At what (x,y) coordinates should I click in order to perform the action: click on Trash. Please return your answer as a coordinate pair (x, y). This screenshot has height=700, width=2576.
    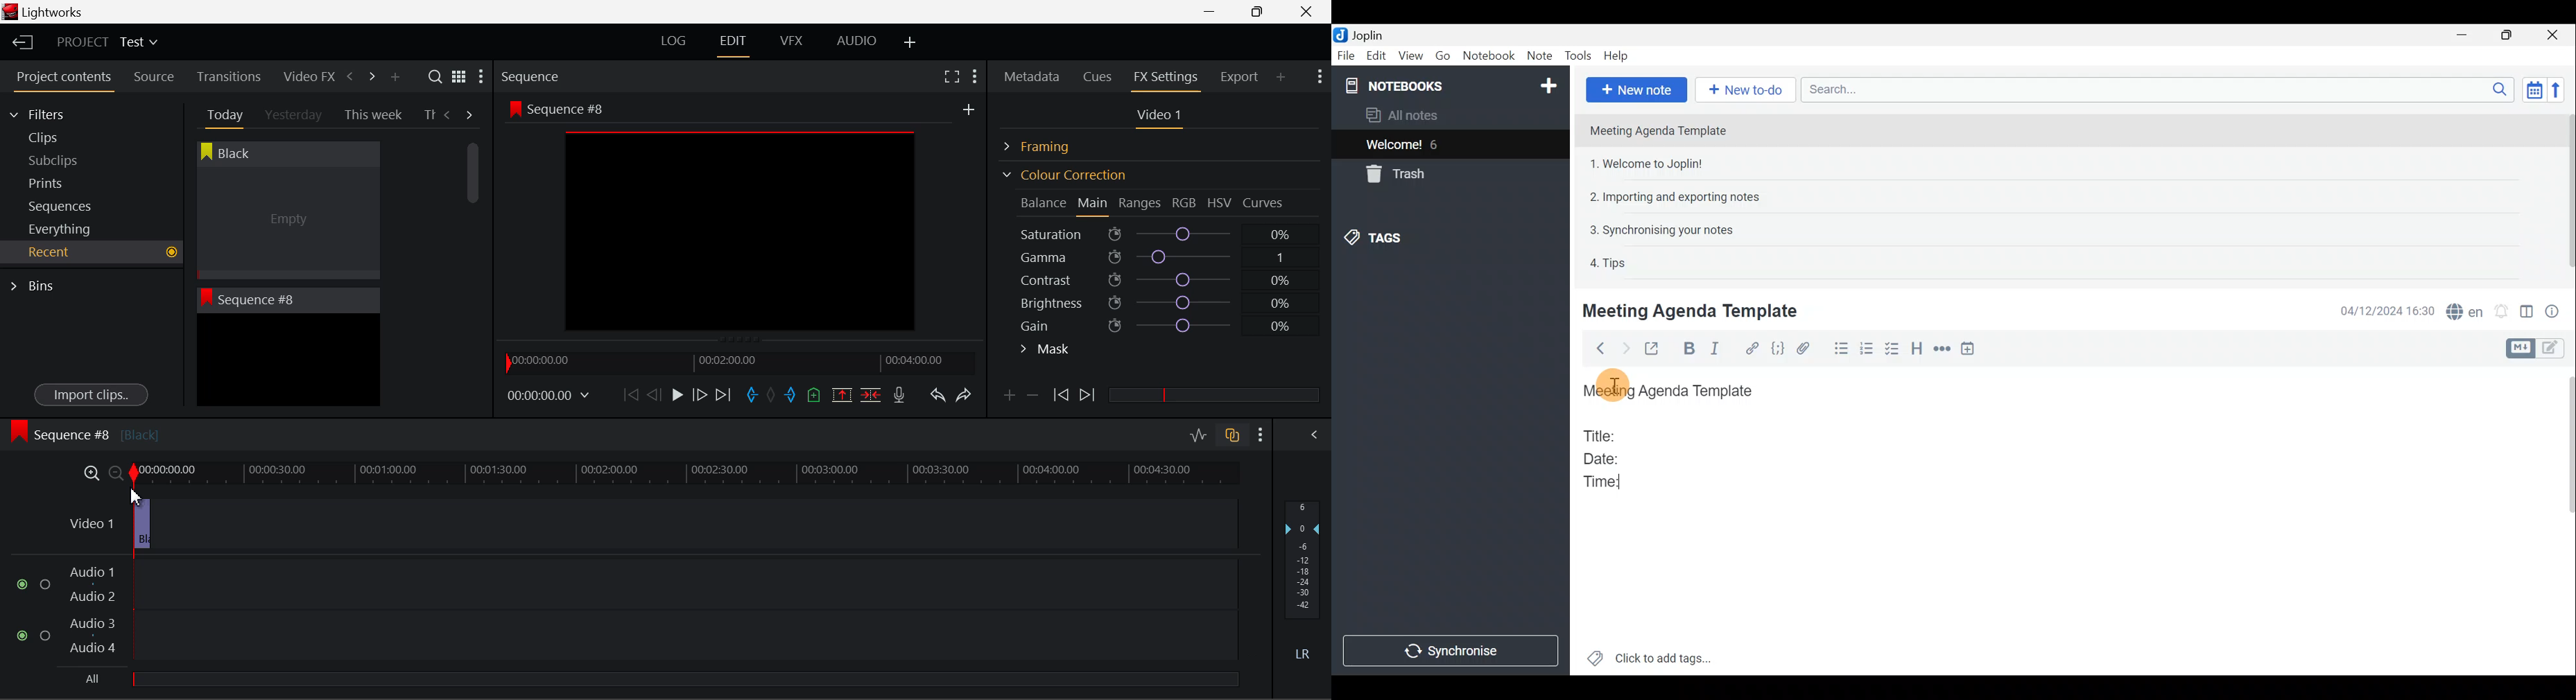
    Looking at the image, I should click on (1393, 174).